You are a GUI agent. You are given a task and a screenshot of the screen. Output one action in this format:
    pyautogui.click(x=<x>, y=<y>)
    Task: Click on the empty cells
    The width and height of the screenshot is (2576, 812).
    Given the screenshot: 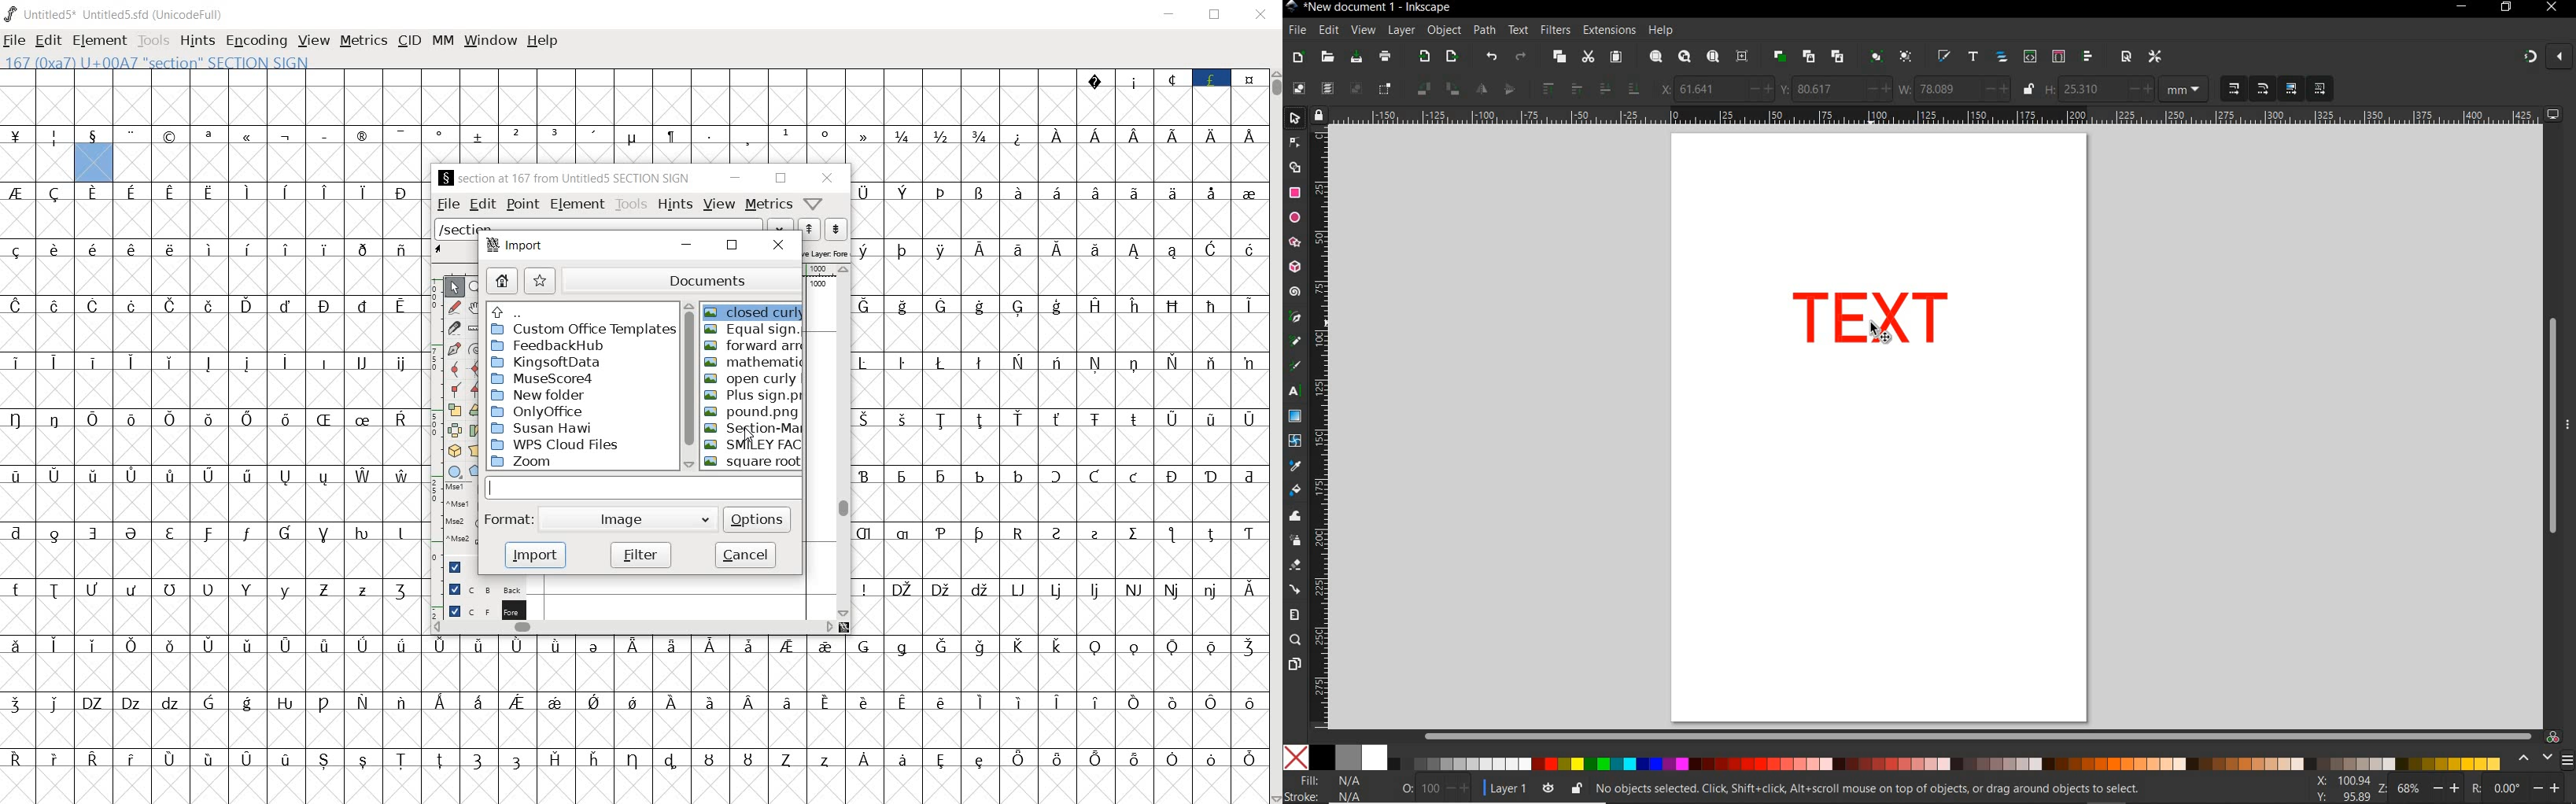 What is the action you would take?
    pyautogui.click(x=1059, y=559)
    